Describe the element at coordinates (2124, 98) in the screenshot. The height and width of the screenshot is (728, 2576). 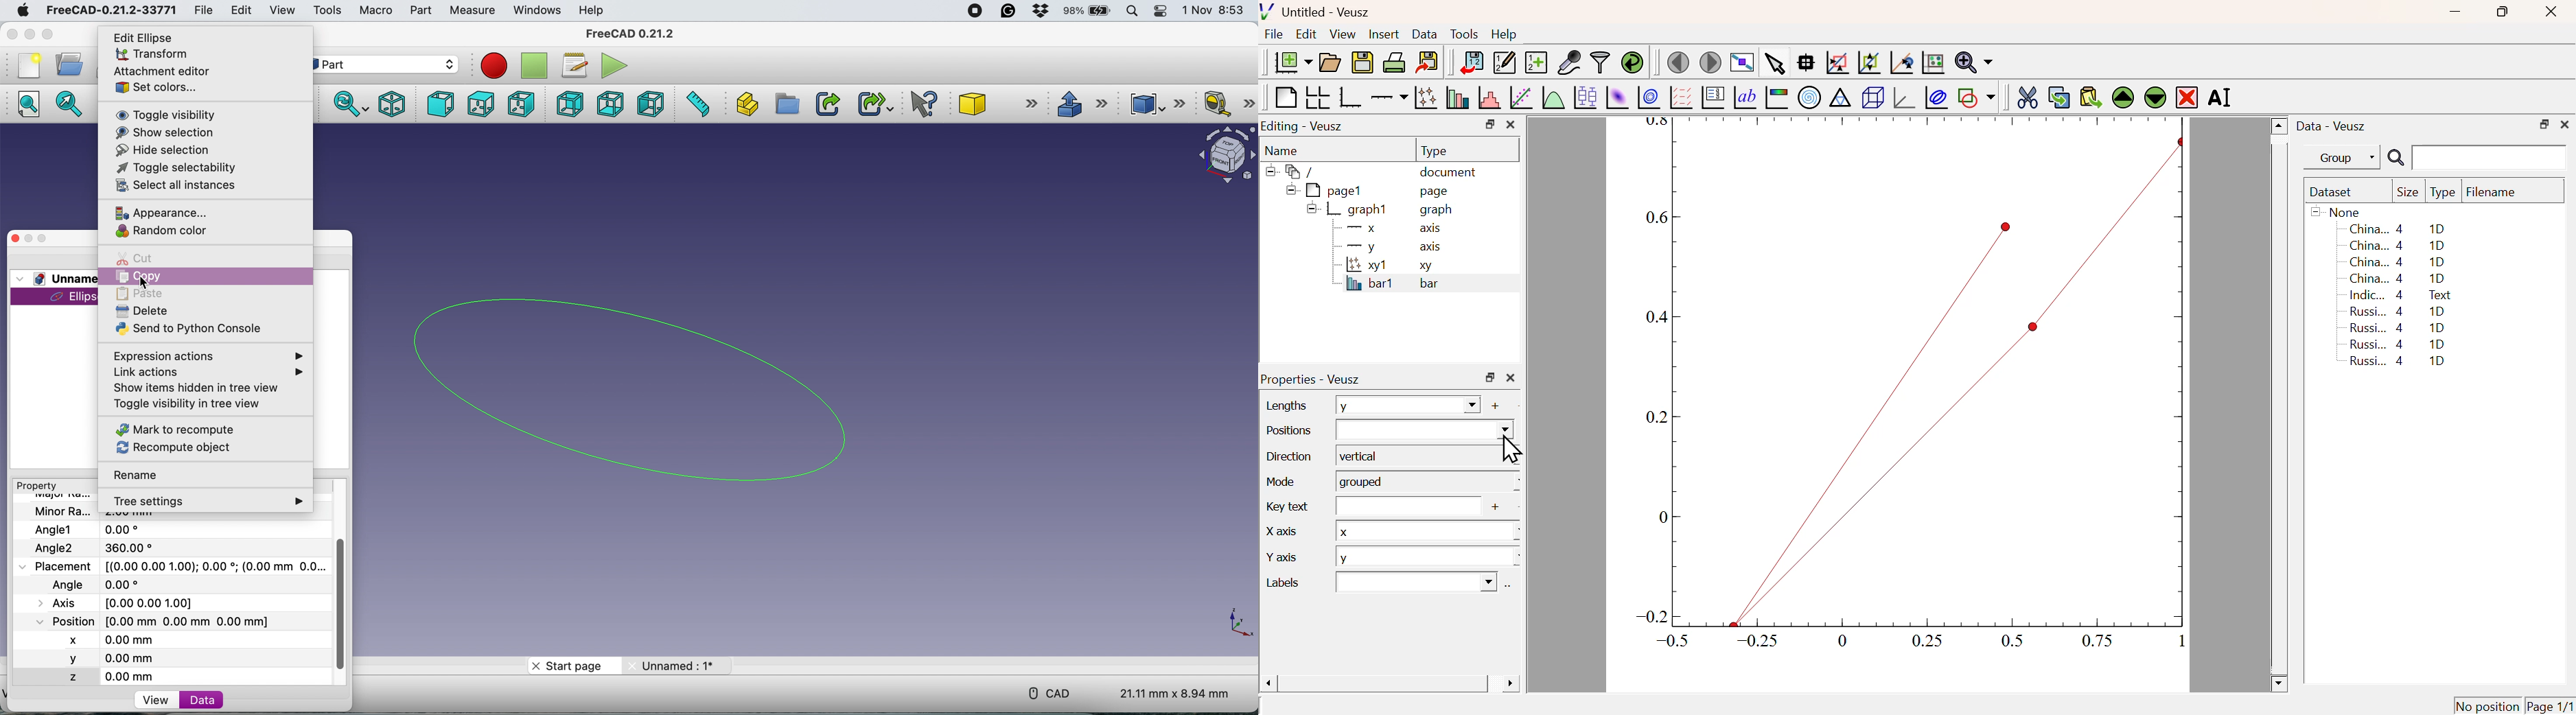
I see `Move Up` at that location.